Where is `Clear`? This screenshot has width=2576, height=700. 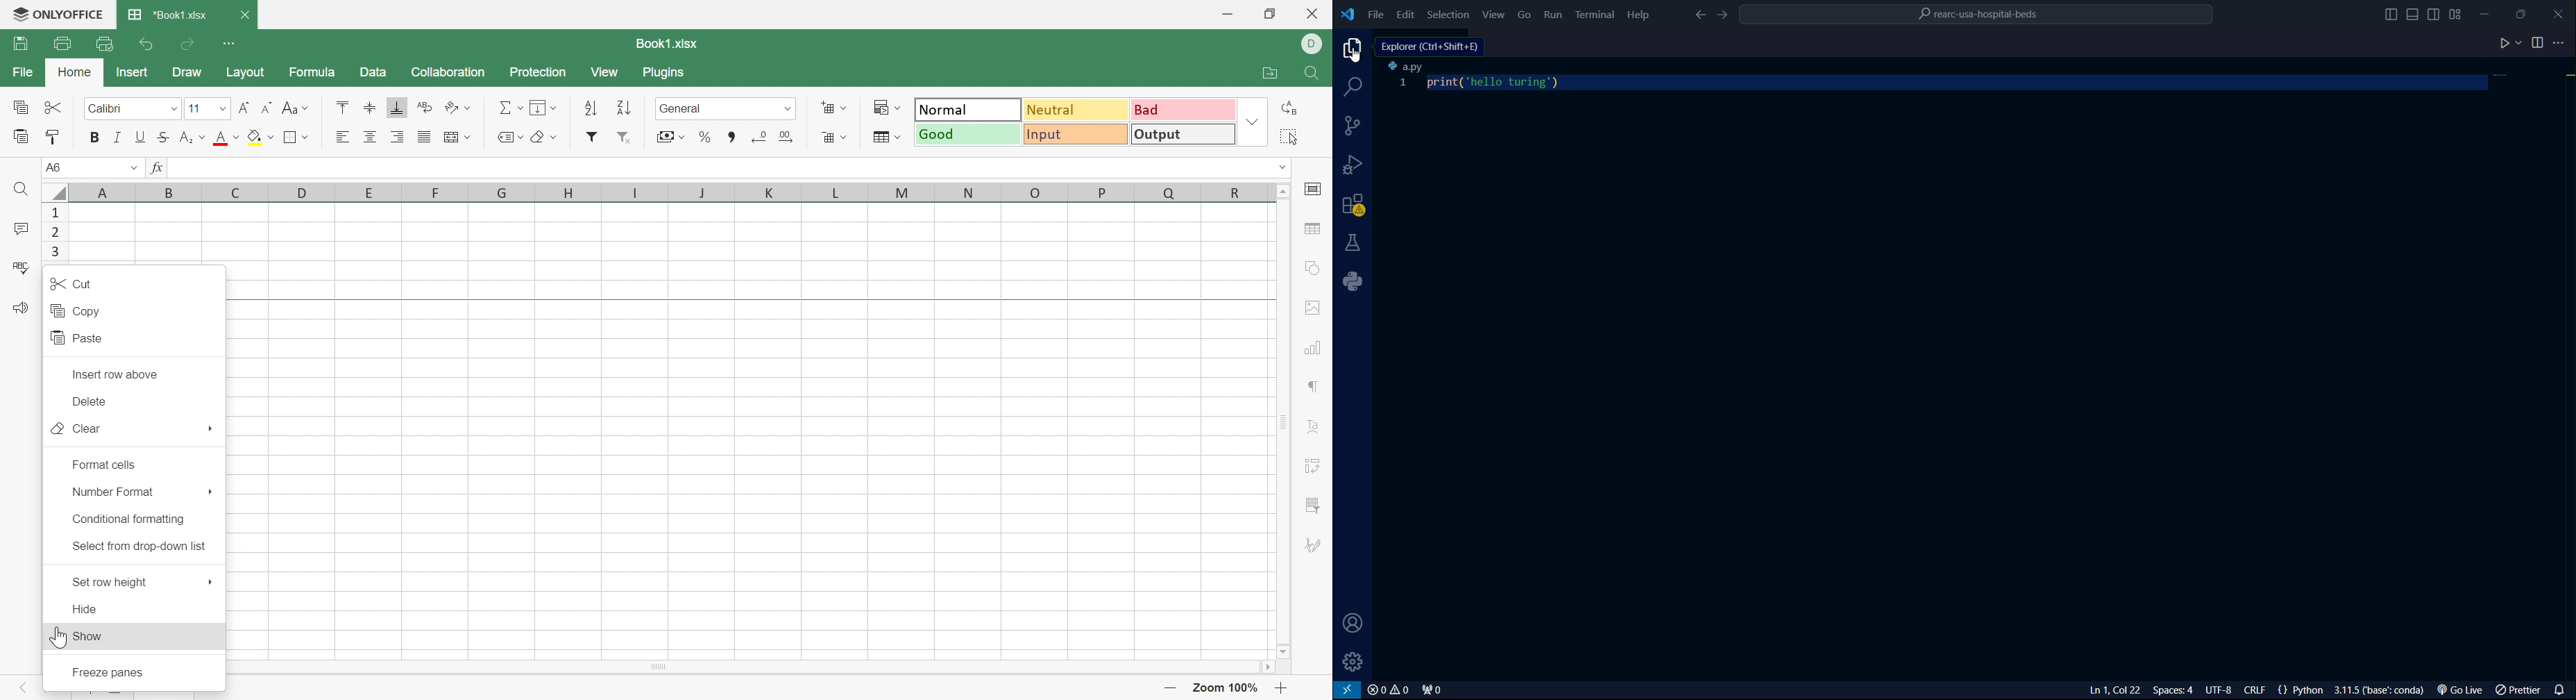 Clear is located at coordinates (546, 138).